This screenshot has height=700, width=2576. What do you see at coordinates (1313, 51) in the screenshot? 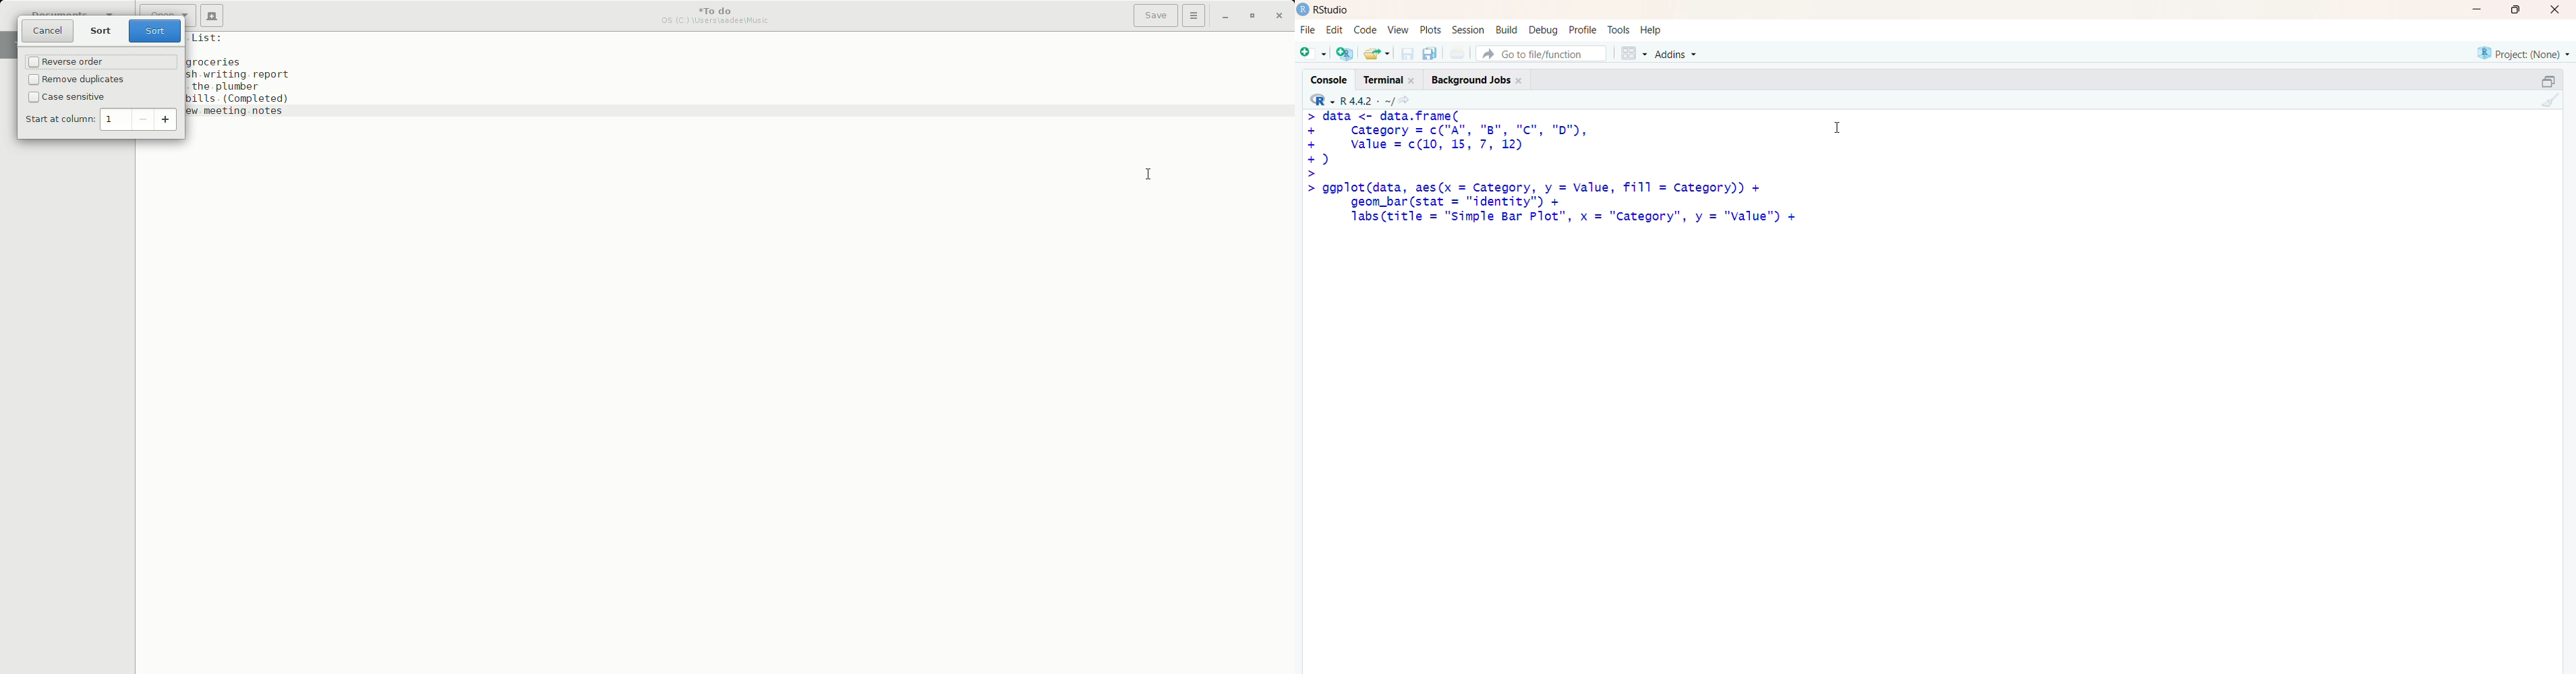
I see `new file` at bounding box center [1313, 51].